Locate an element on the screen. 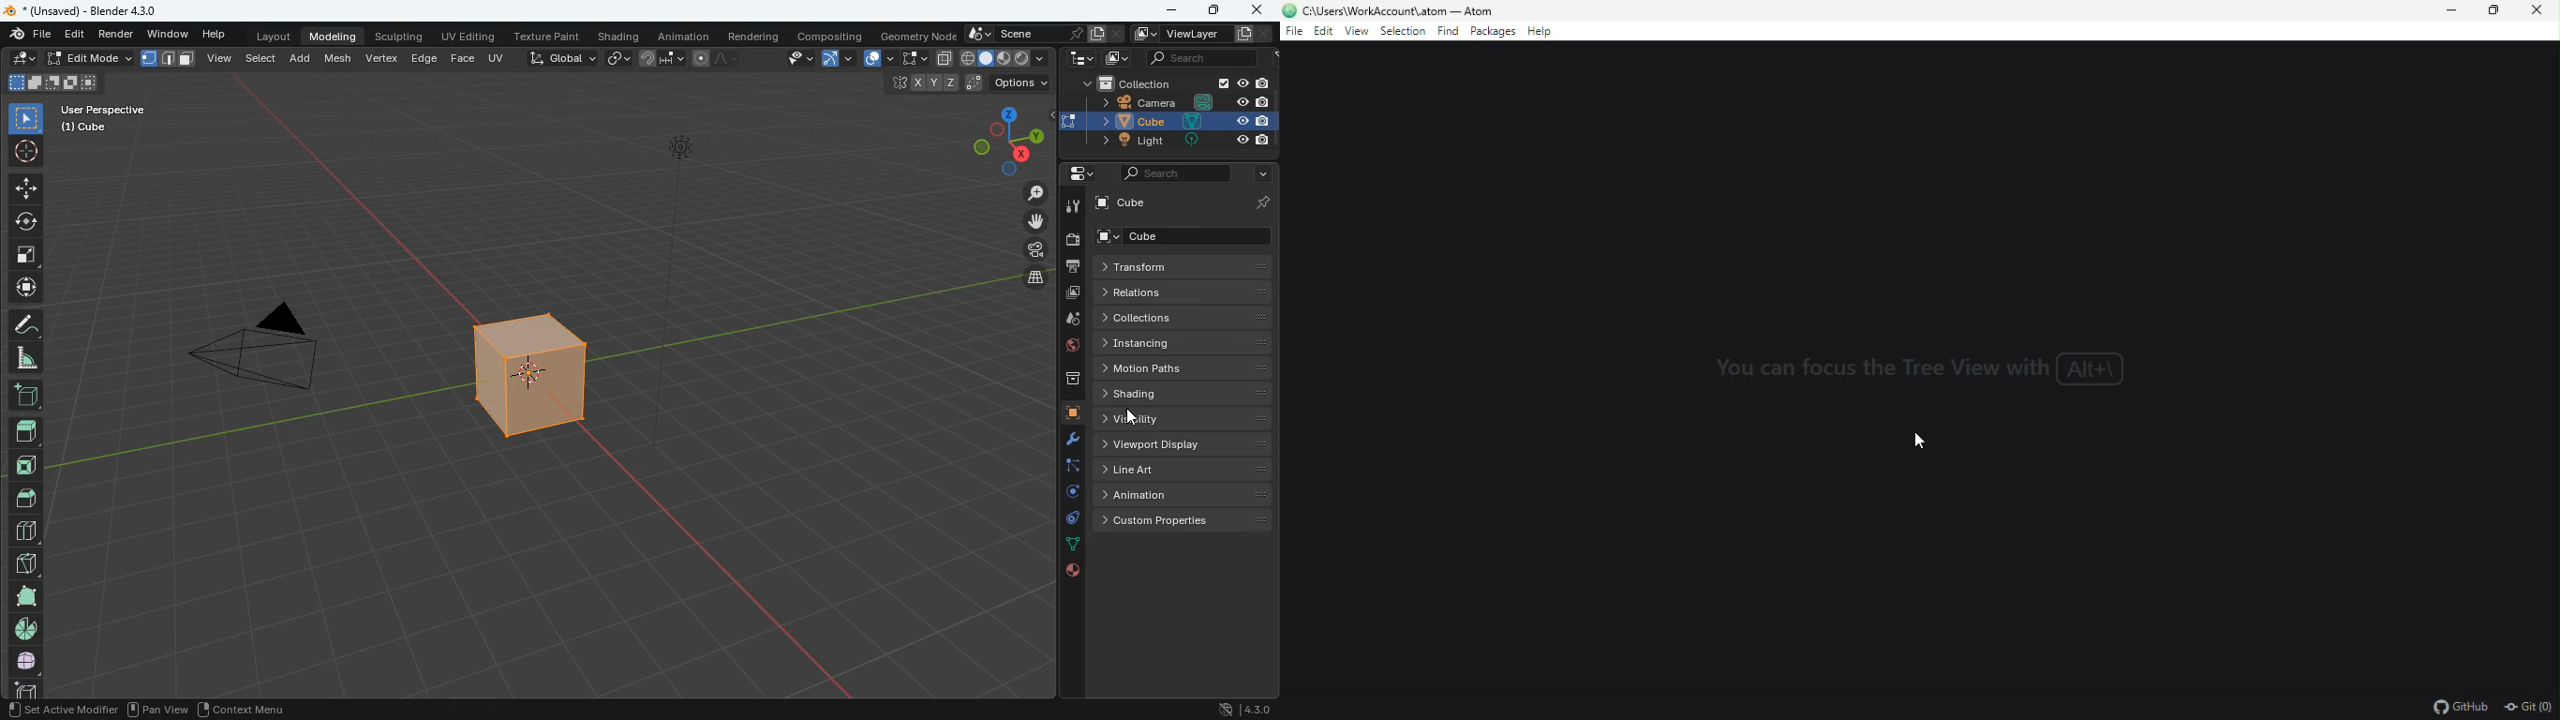  fiilled is located at coordinates (26, 435).